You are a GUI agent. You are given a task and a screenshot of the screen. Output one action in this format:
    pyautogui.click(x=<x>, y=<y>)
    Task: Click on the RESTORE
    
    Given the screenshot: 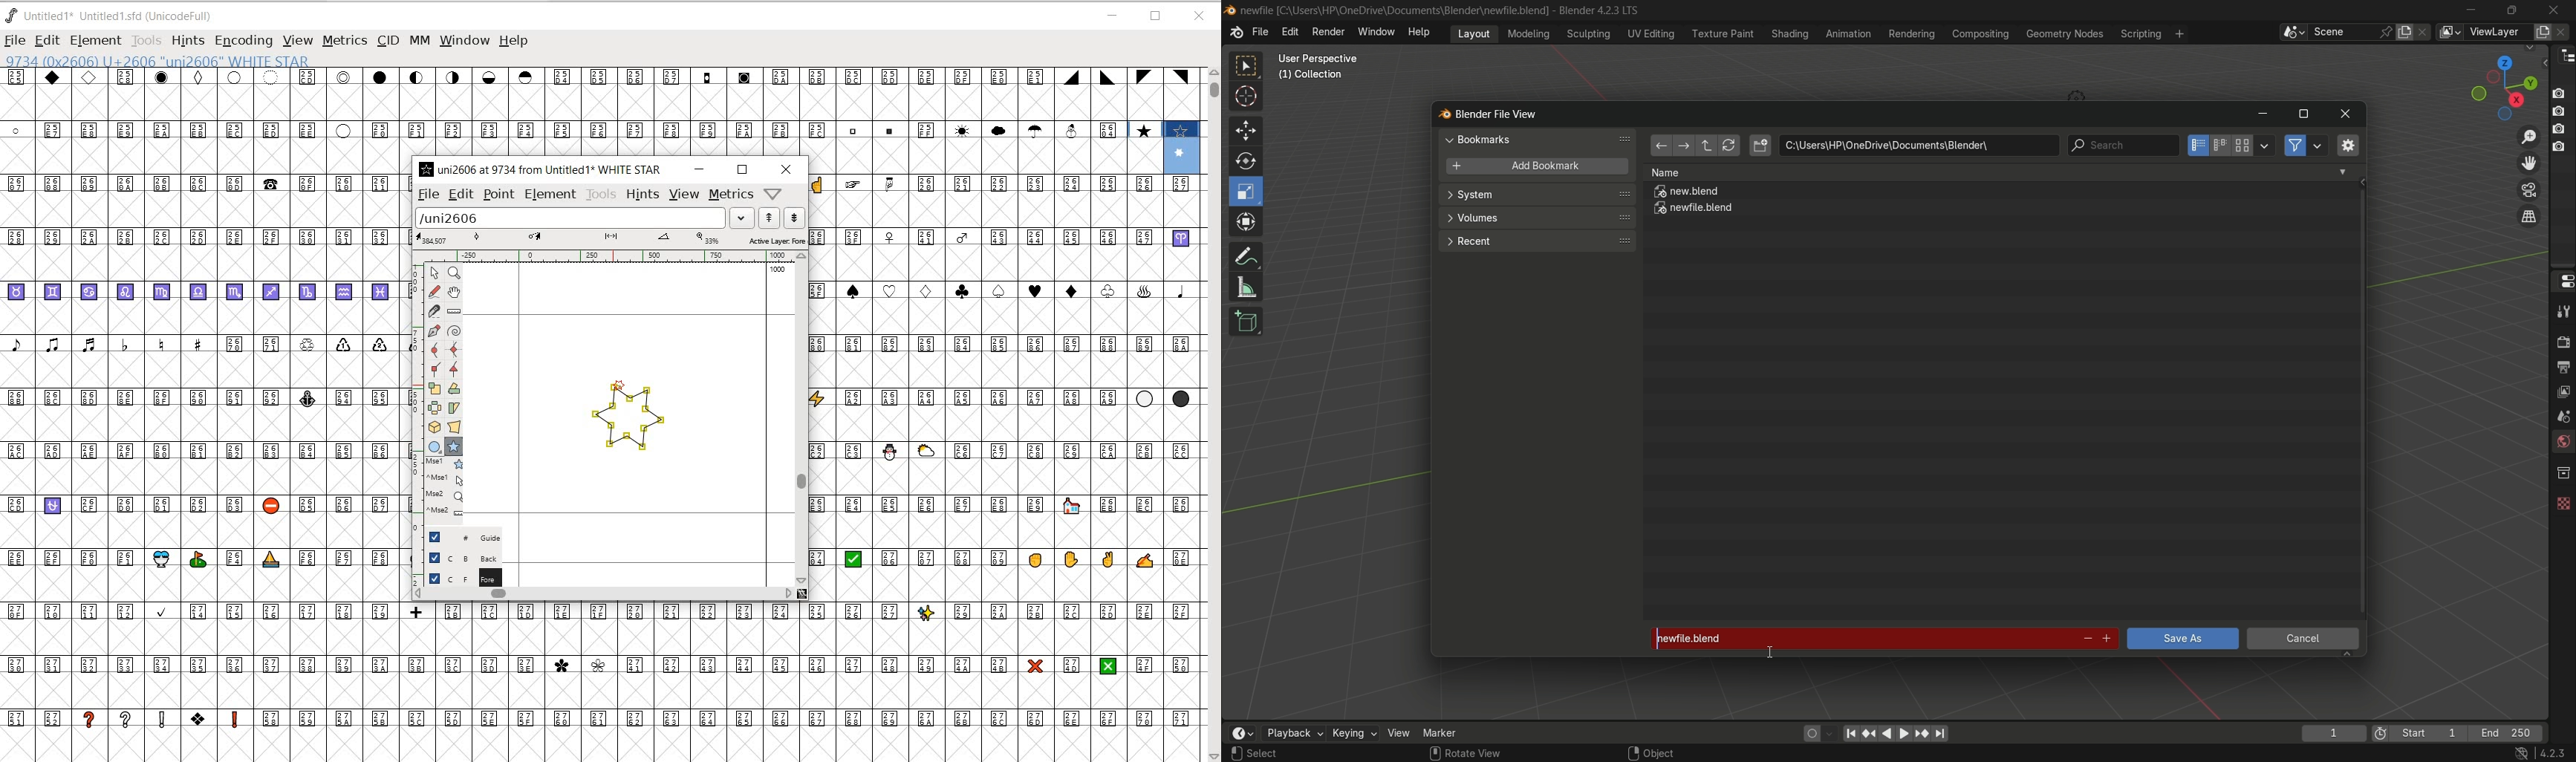 What is the action you would take?
    pyautogui.click(x=1157, y=17)
    